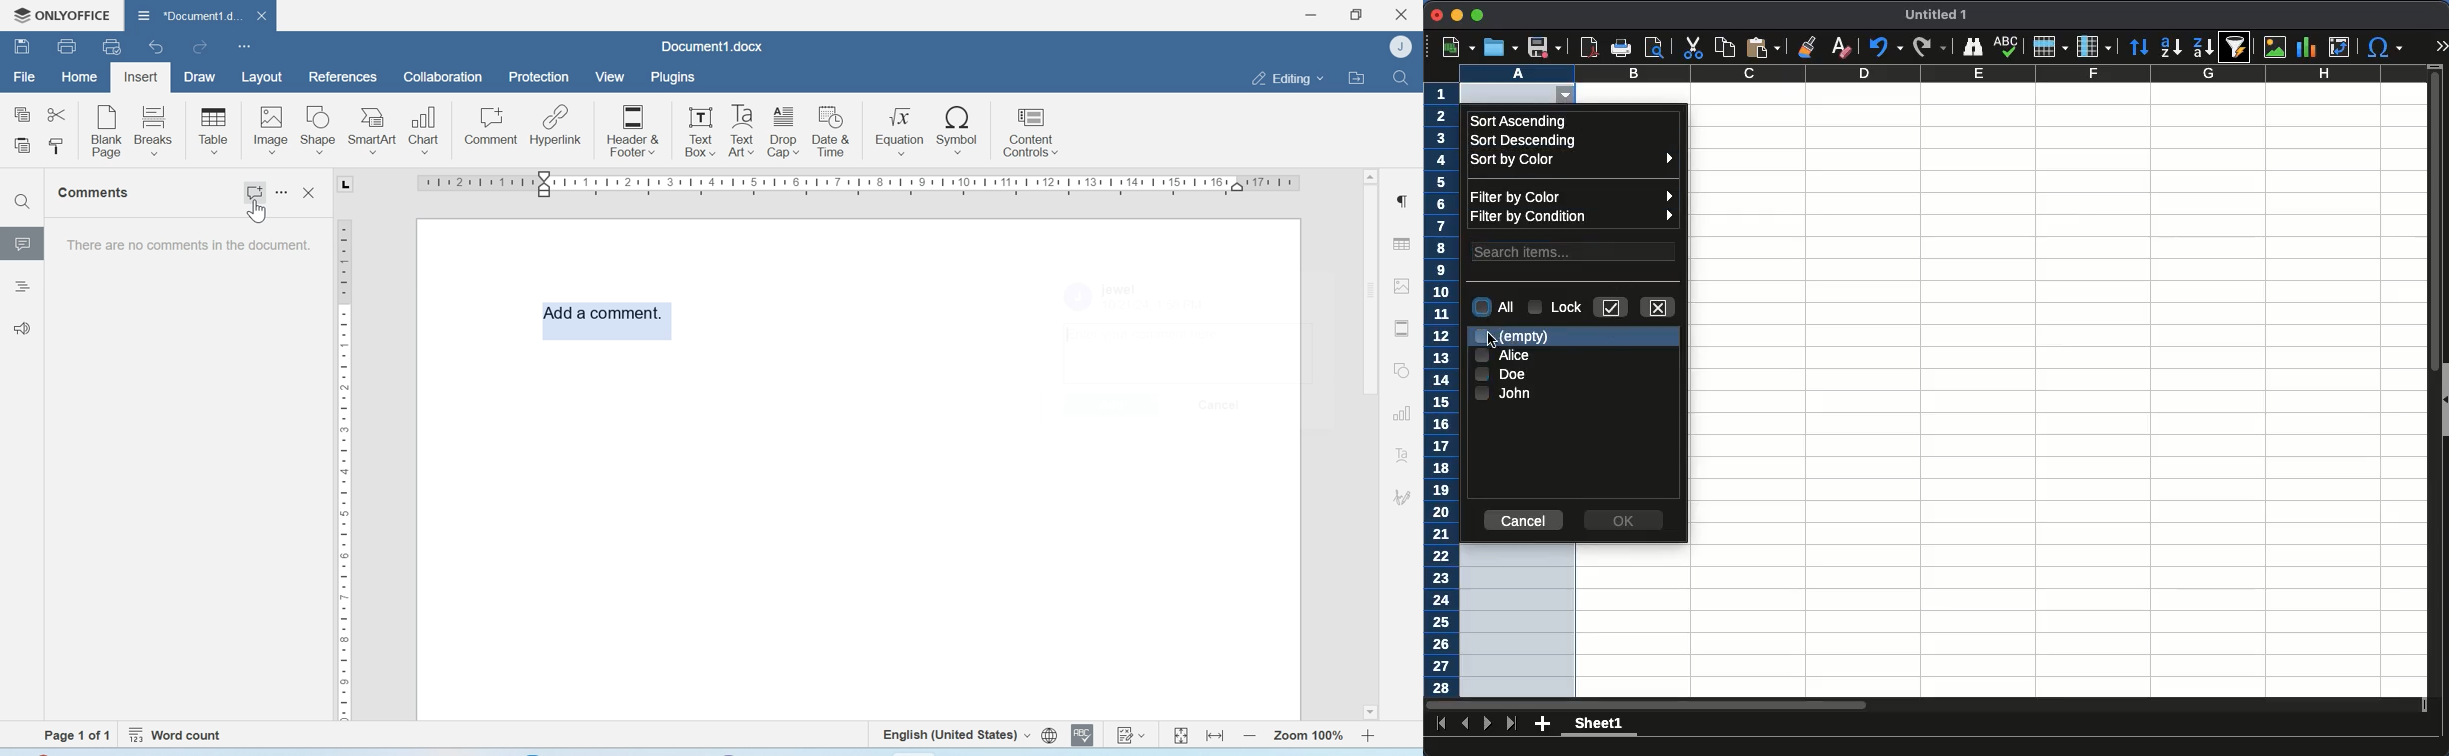  I want to click on all, so click(1494, 306).